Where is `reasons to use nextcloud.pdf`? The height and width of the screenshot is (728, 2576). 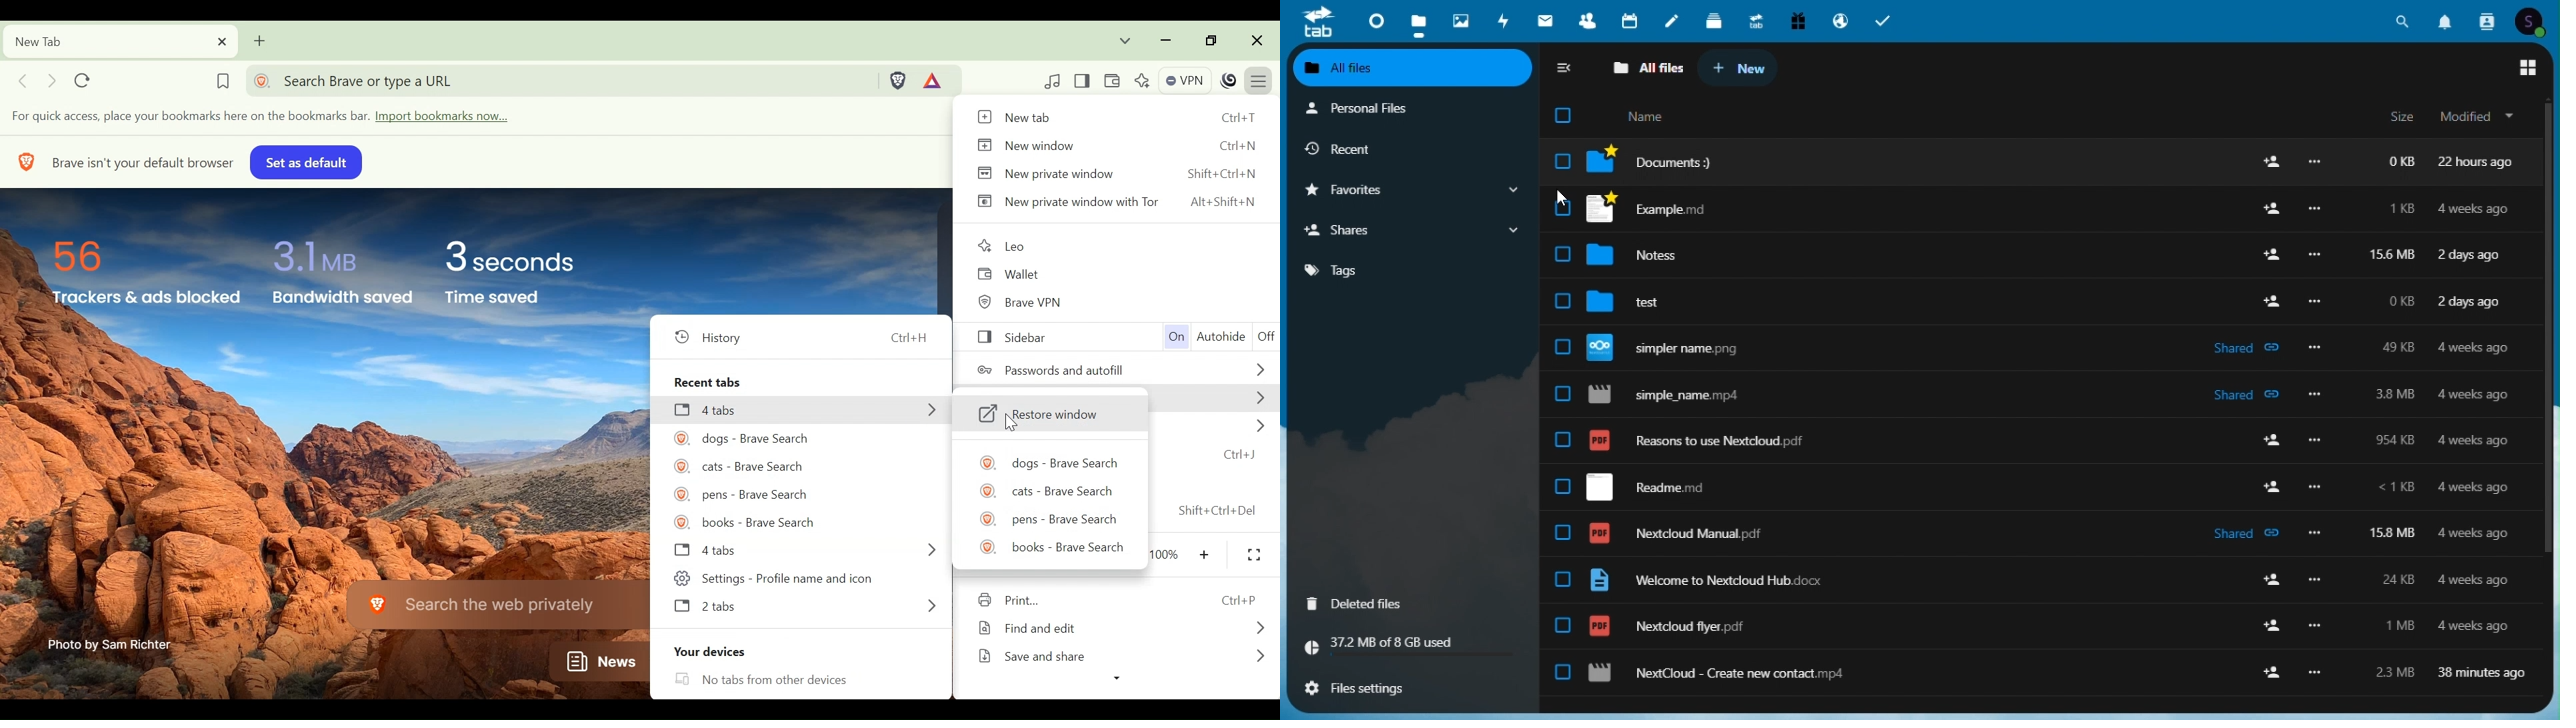 reasons to use nextcloud.pdf is located at coordinates (1719, 443).